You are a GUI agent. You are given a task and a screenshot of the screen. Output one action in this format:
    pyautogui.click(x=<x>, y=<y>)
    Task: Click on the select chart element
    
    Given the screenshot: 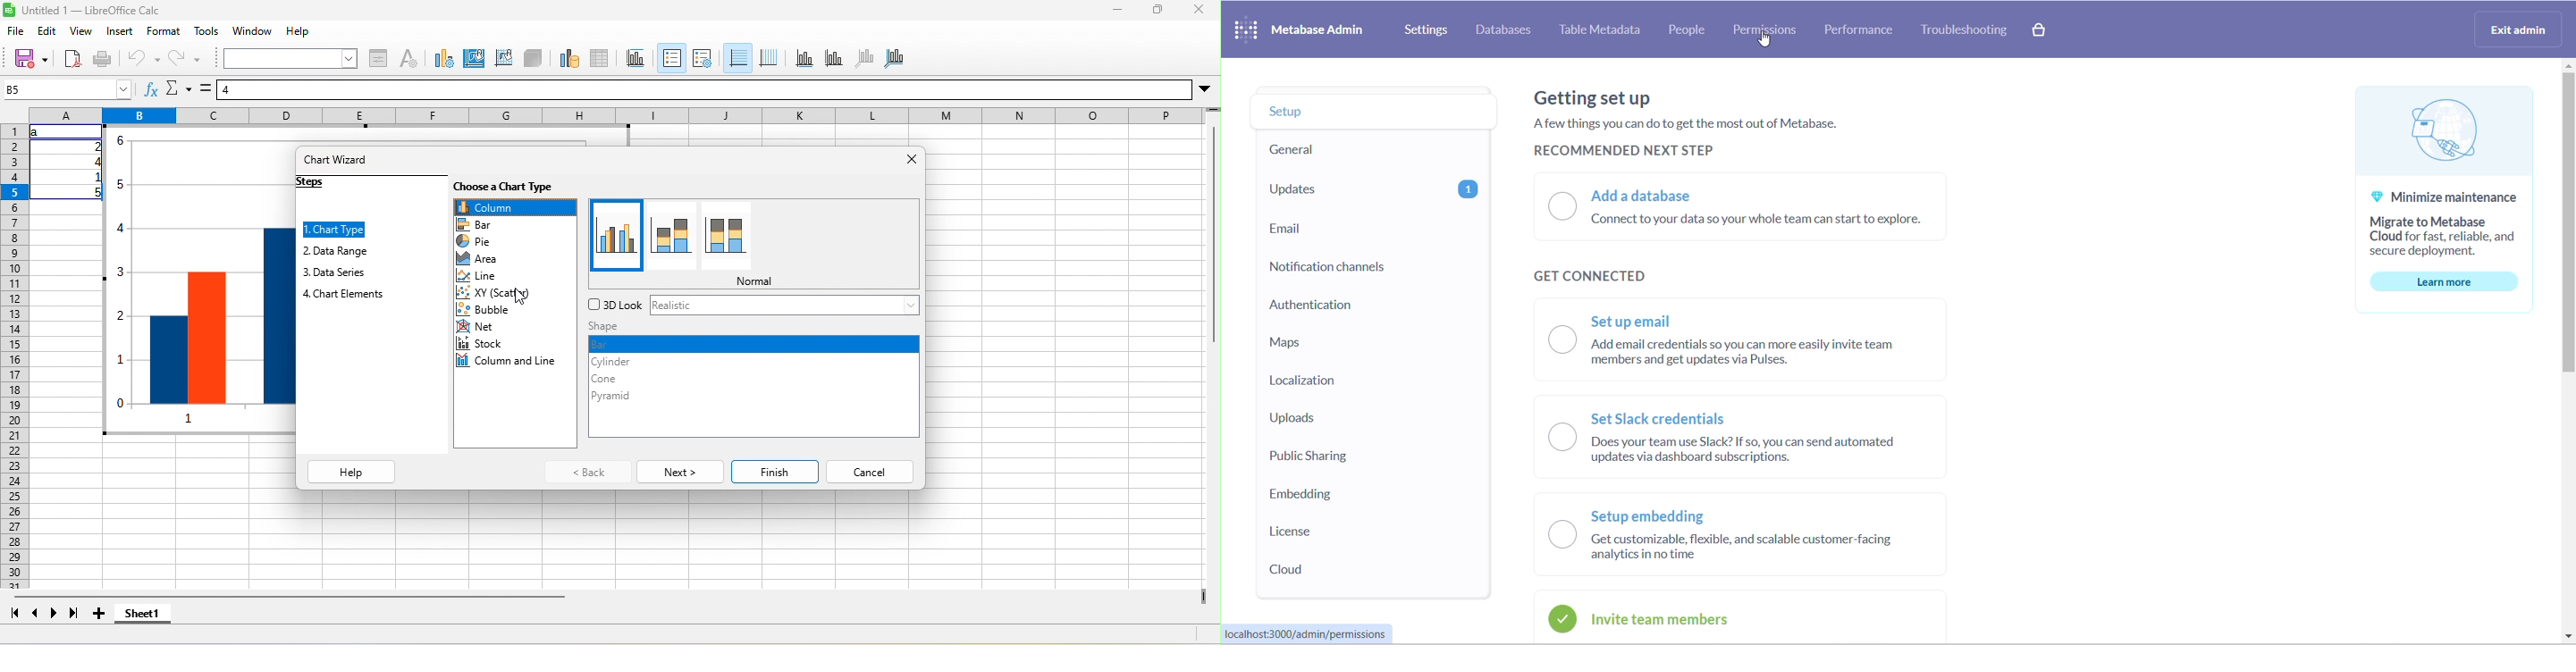 What is the action you would take?
    pyautogui.click(x=291, y=58)
    